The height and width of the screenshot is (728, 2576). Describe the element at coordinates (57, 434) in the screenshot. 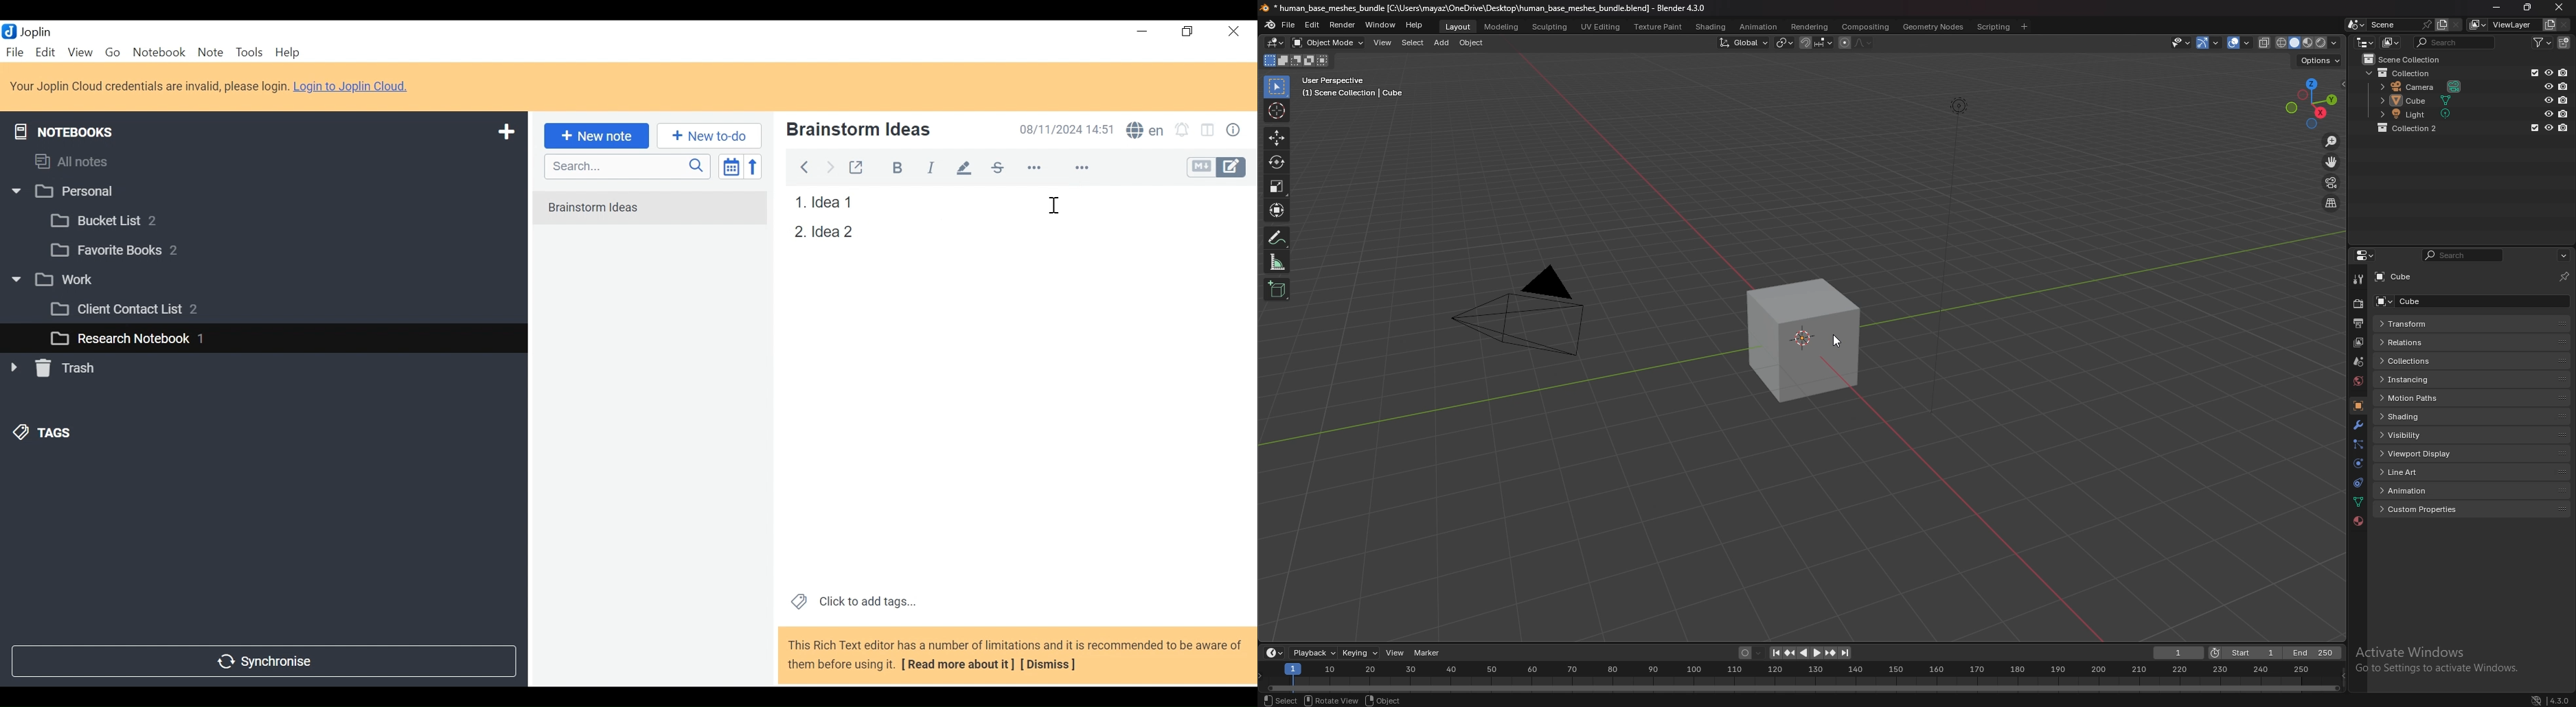

I see `&) TAGS` at that location.